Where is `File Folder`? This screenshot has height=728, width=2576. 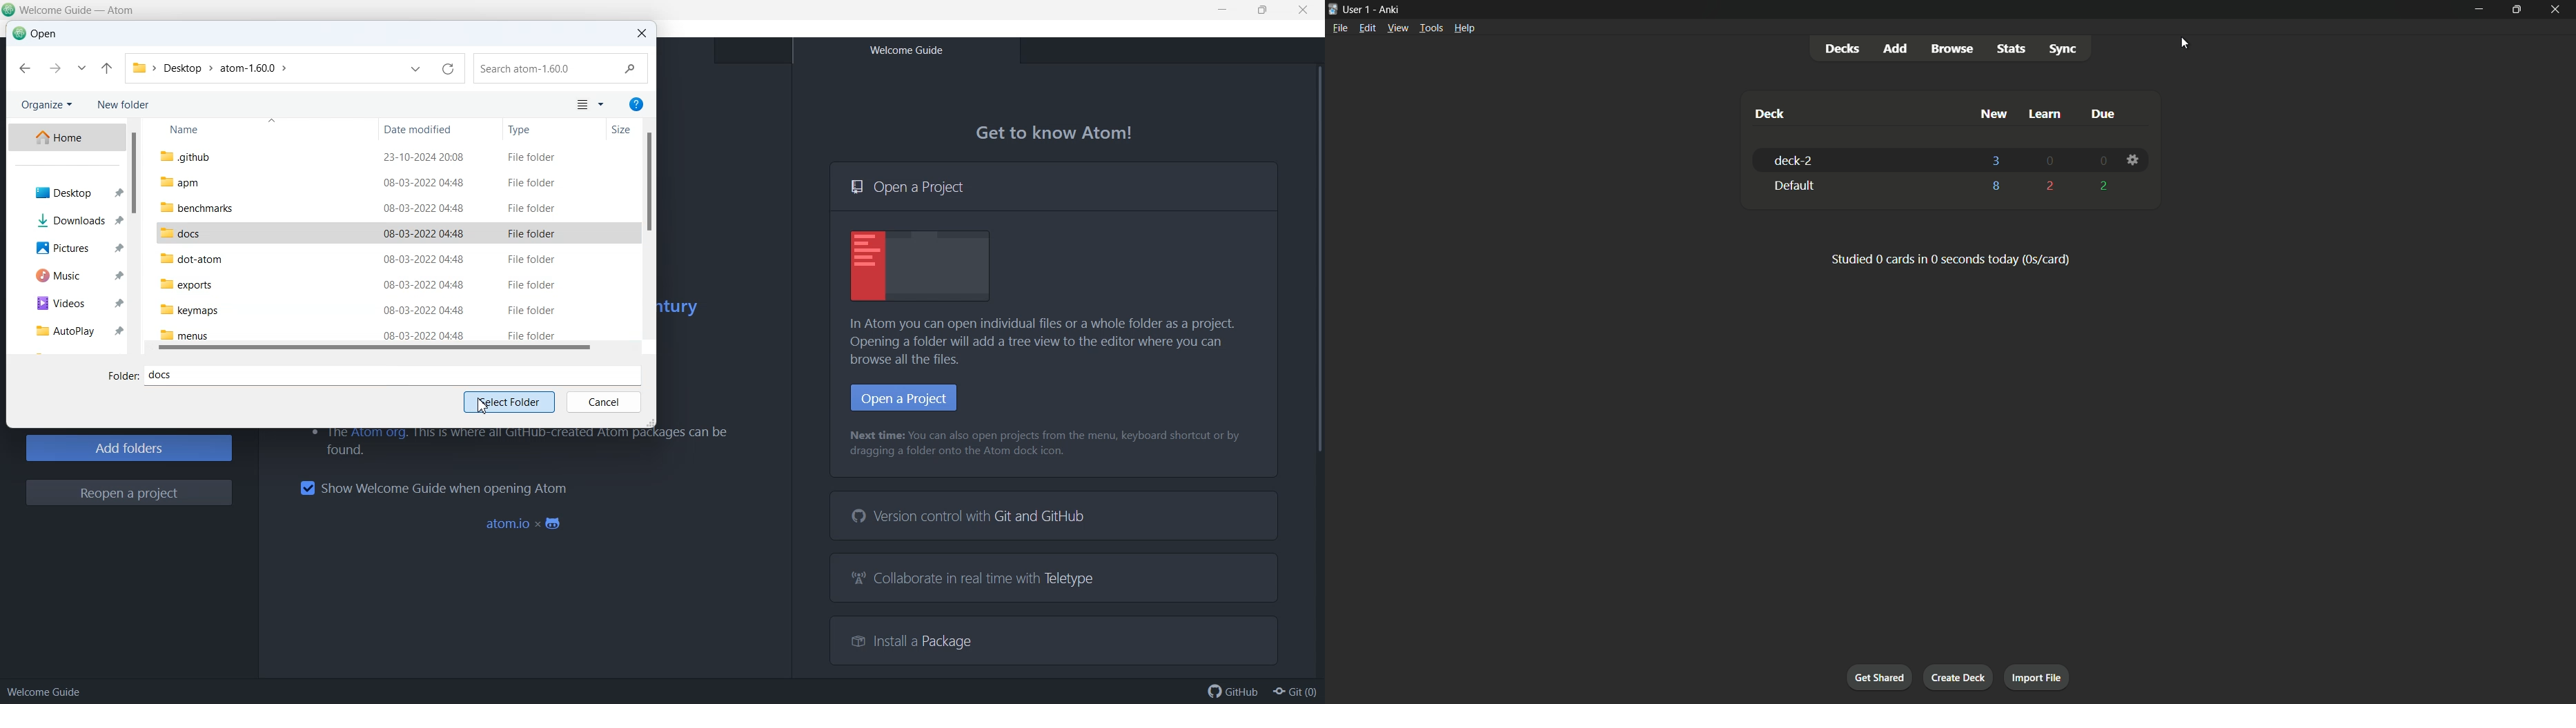 File Folder is located at coordinates (533, 157).